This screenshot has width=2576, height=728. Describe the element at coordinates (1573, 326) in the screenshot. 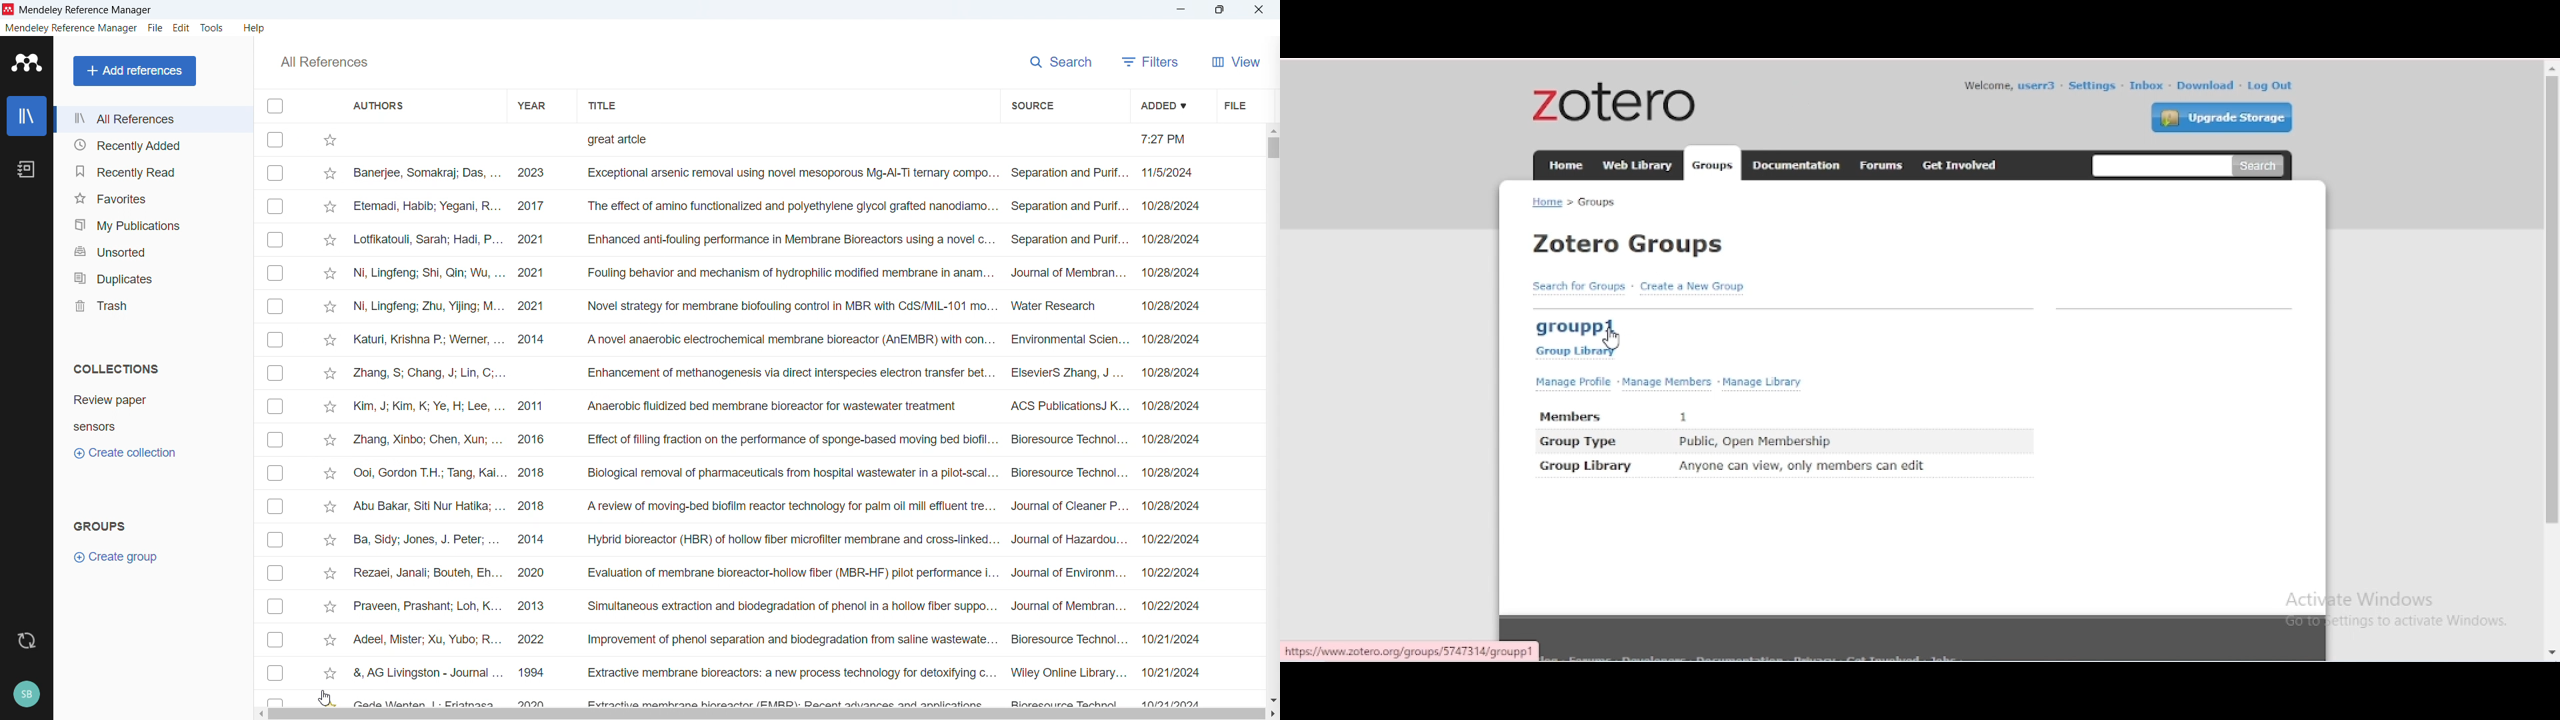

I see `groupp1` at that location.